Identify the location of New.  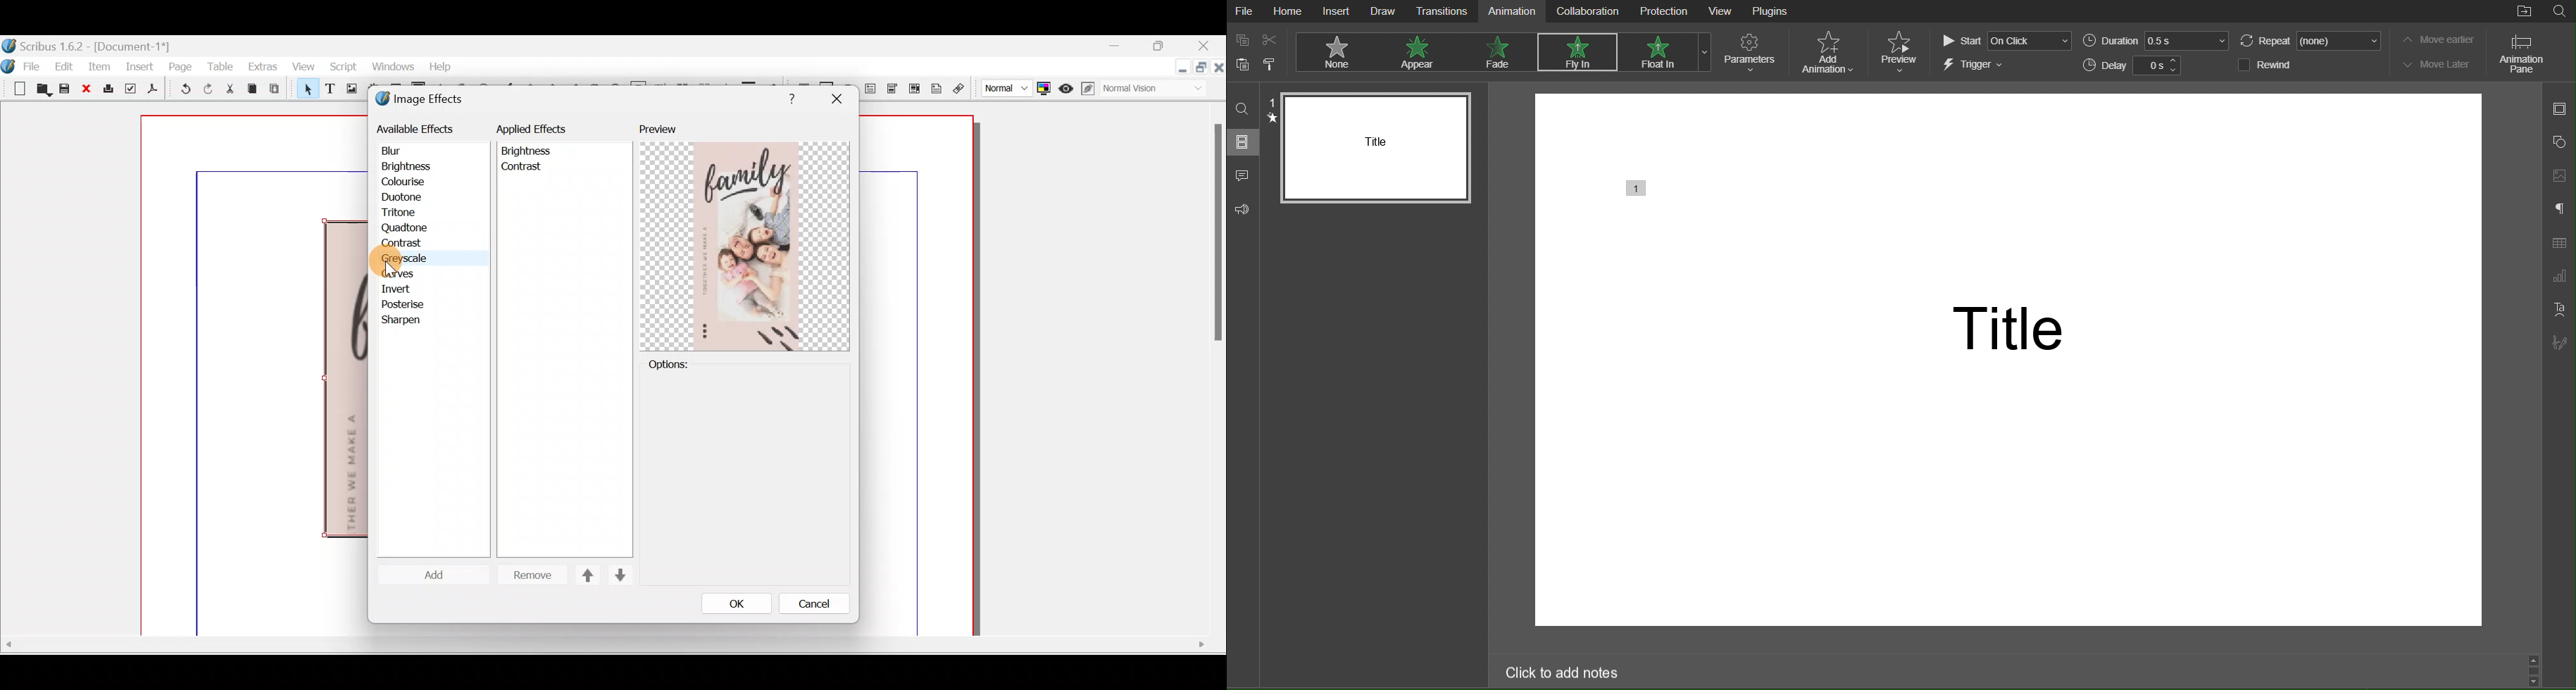
(15, 89).